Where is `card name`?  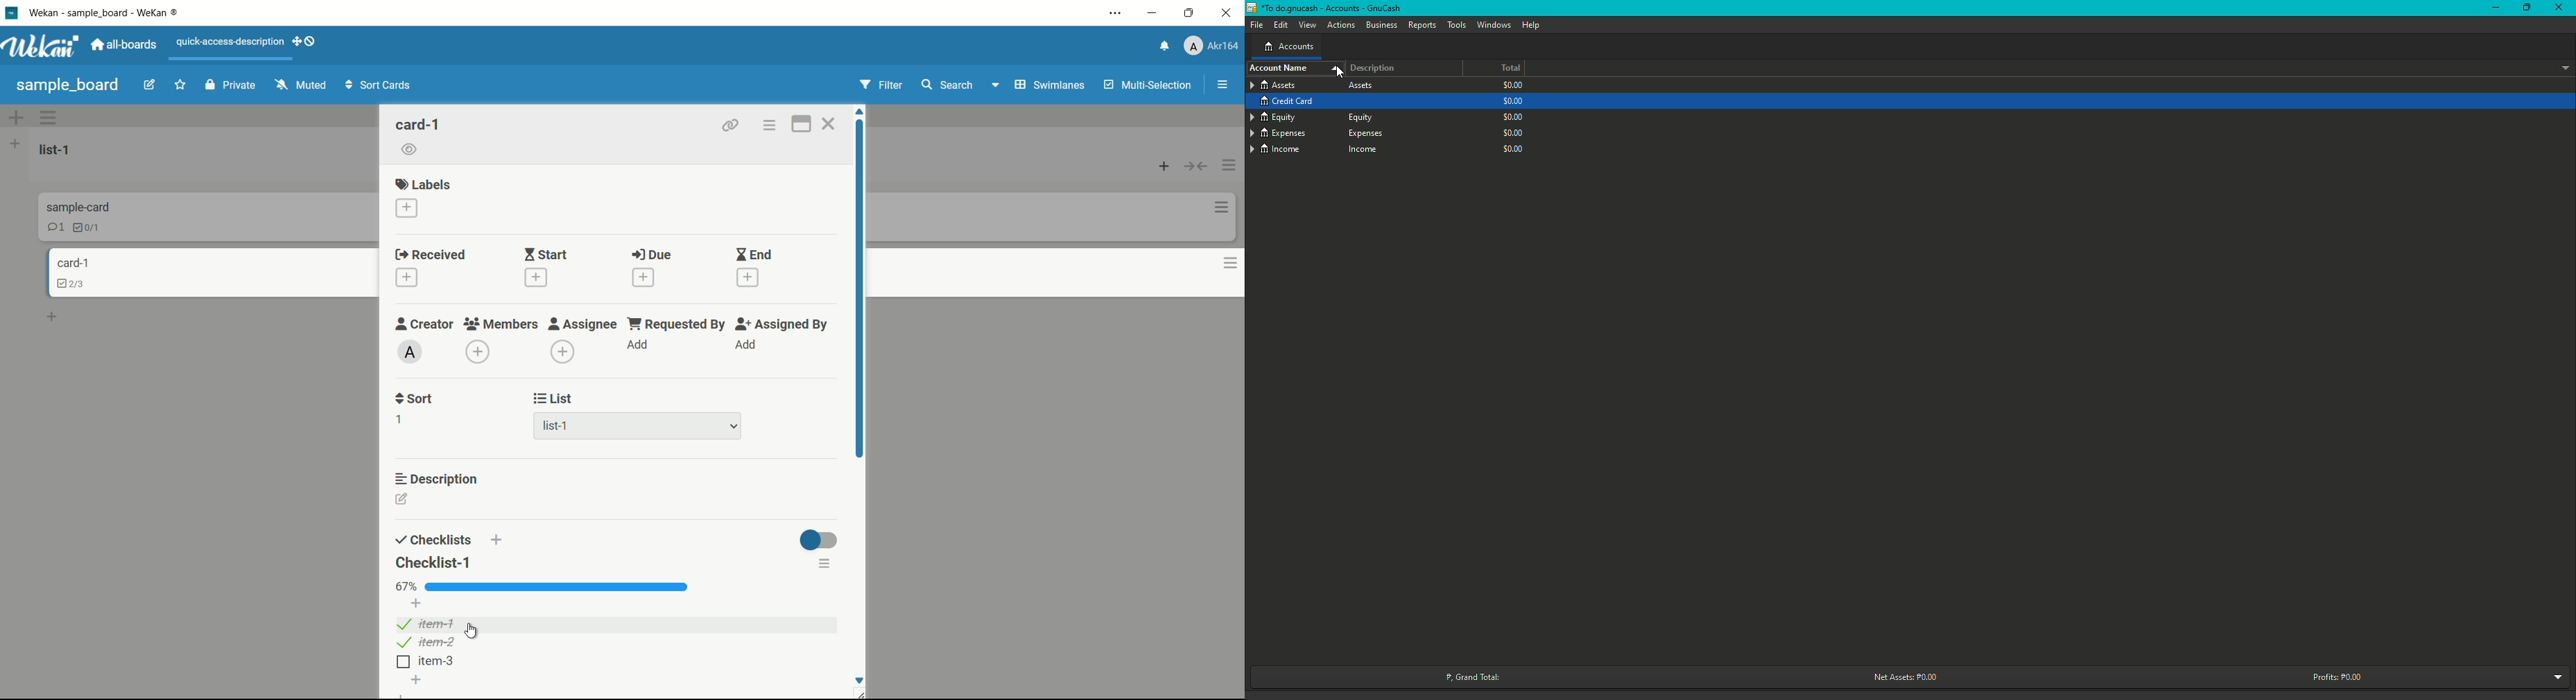
card name is located at coordinates (71, 264).